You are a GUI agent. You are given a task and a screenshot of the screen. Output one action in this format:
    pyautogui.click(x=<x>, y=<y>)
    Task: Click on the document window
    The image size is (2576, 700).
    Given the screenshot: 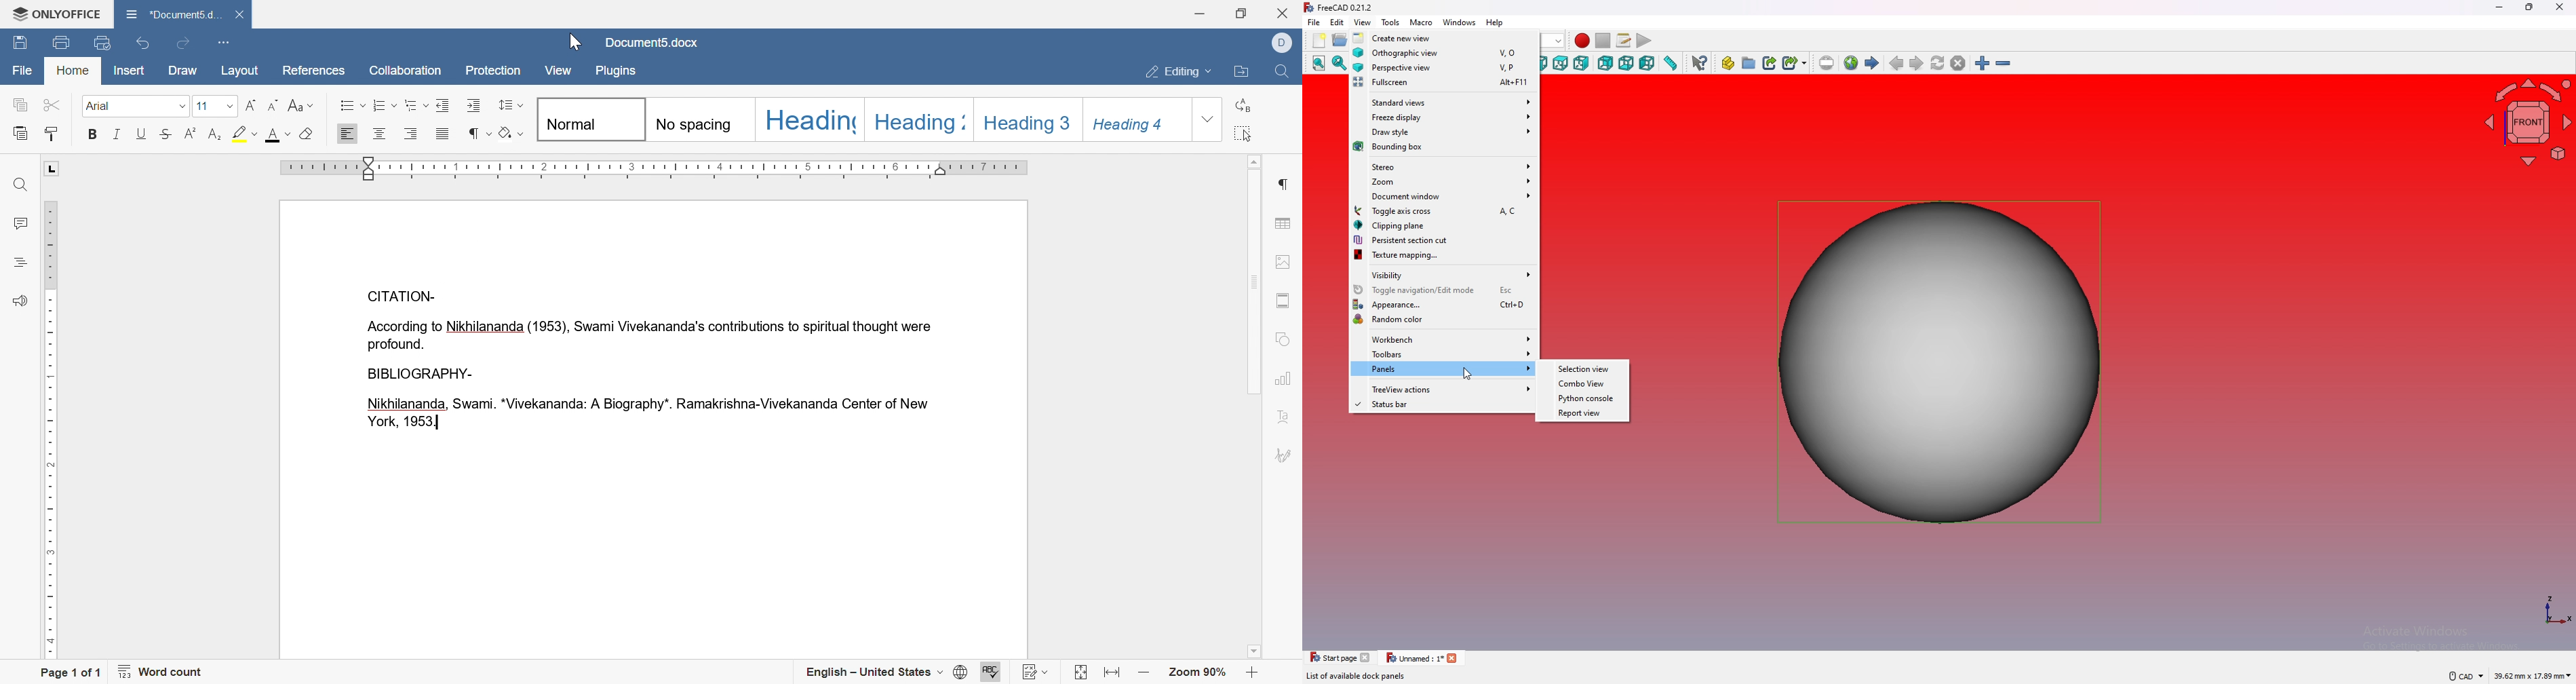 What is the action you would take?
    pyautogui.click(x=1444, y=196)
    